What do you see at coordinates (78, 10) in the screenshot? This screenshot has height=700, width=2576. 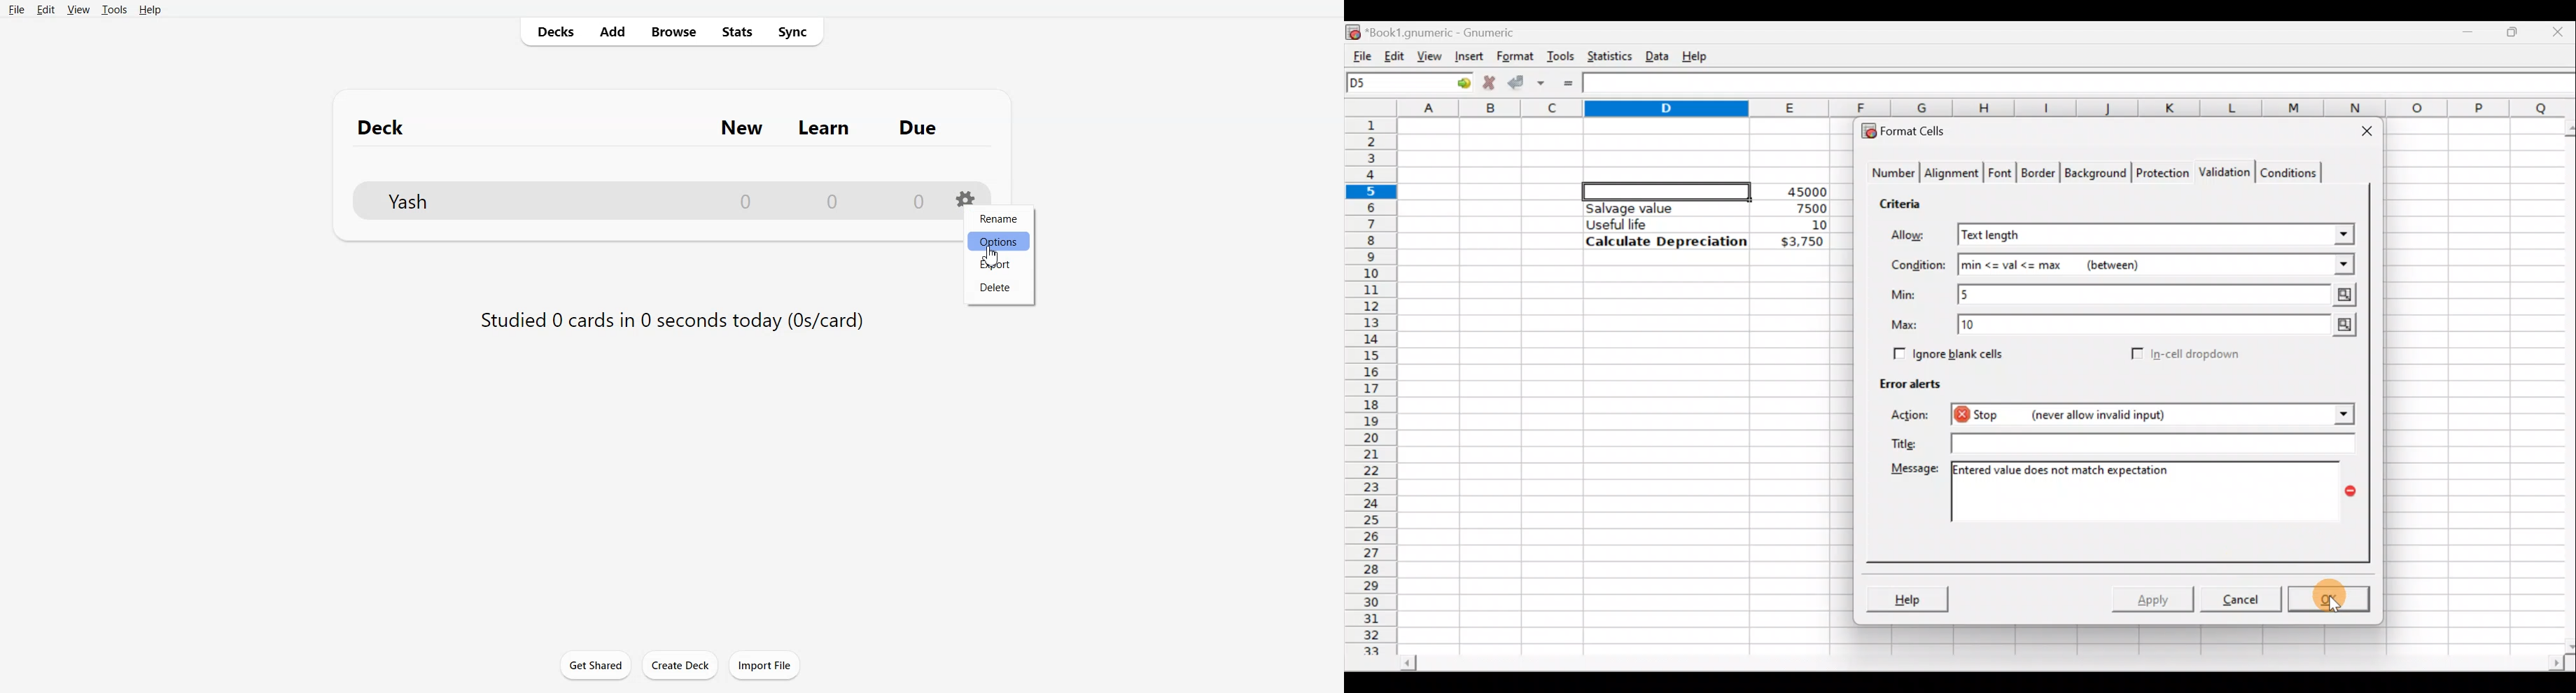 I see `View` at bounding box center [78, 10].